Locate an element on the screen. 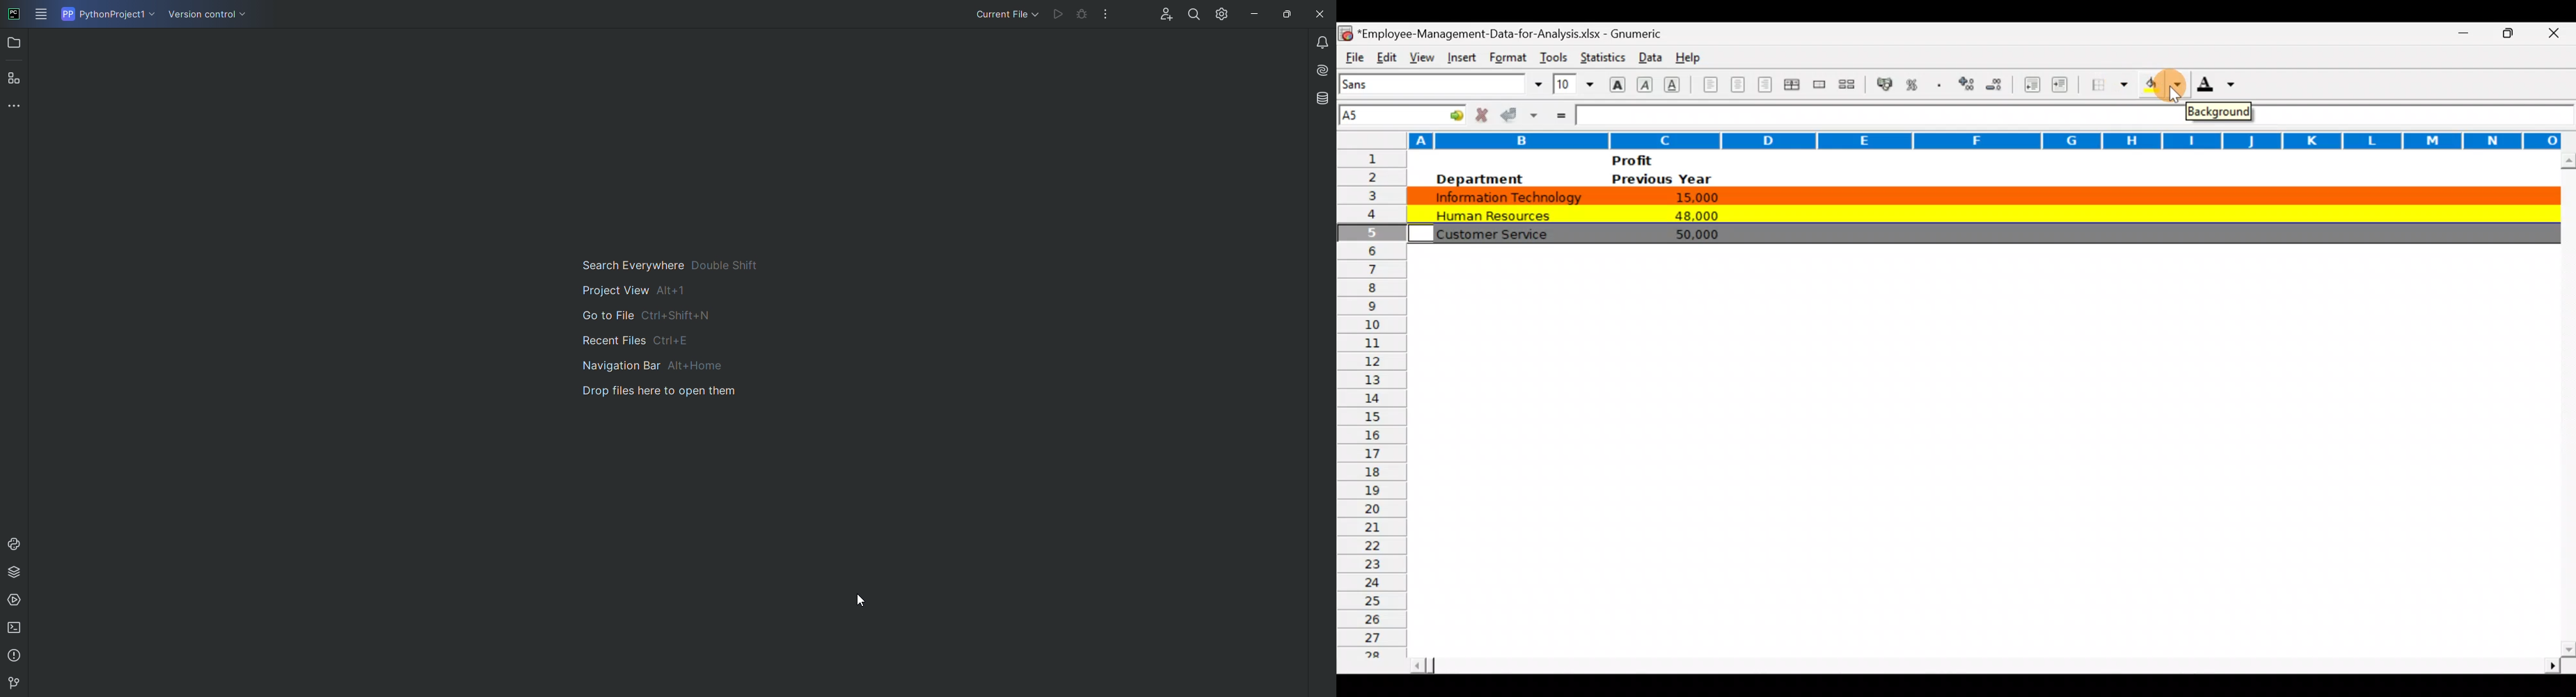 This screenshot has height=700, width=2576. Minimize is located at coordinates (2456, 34).